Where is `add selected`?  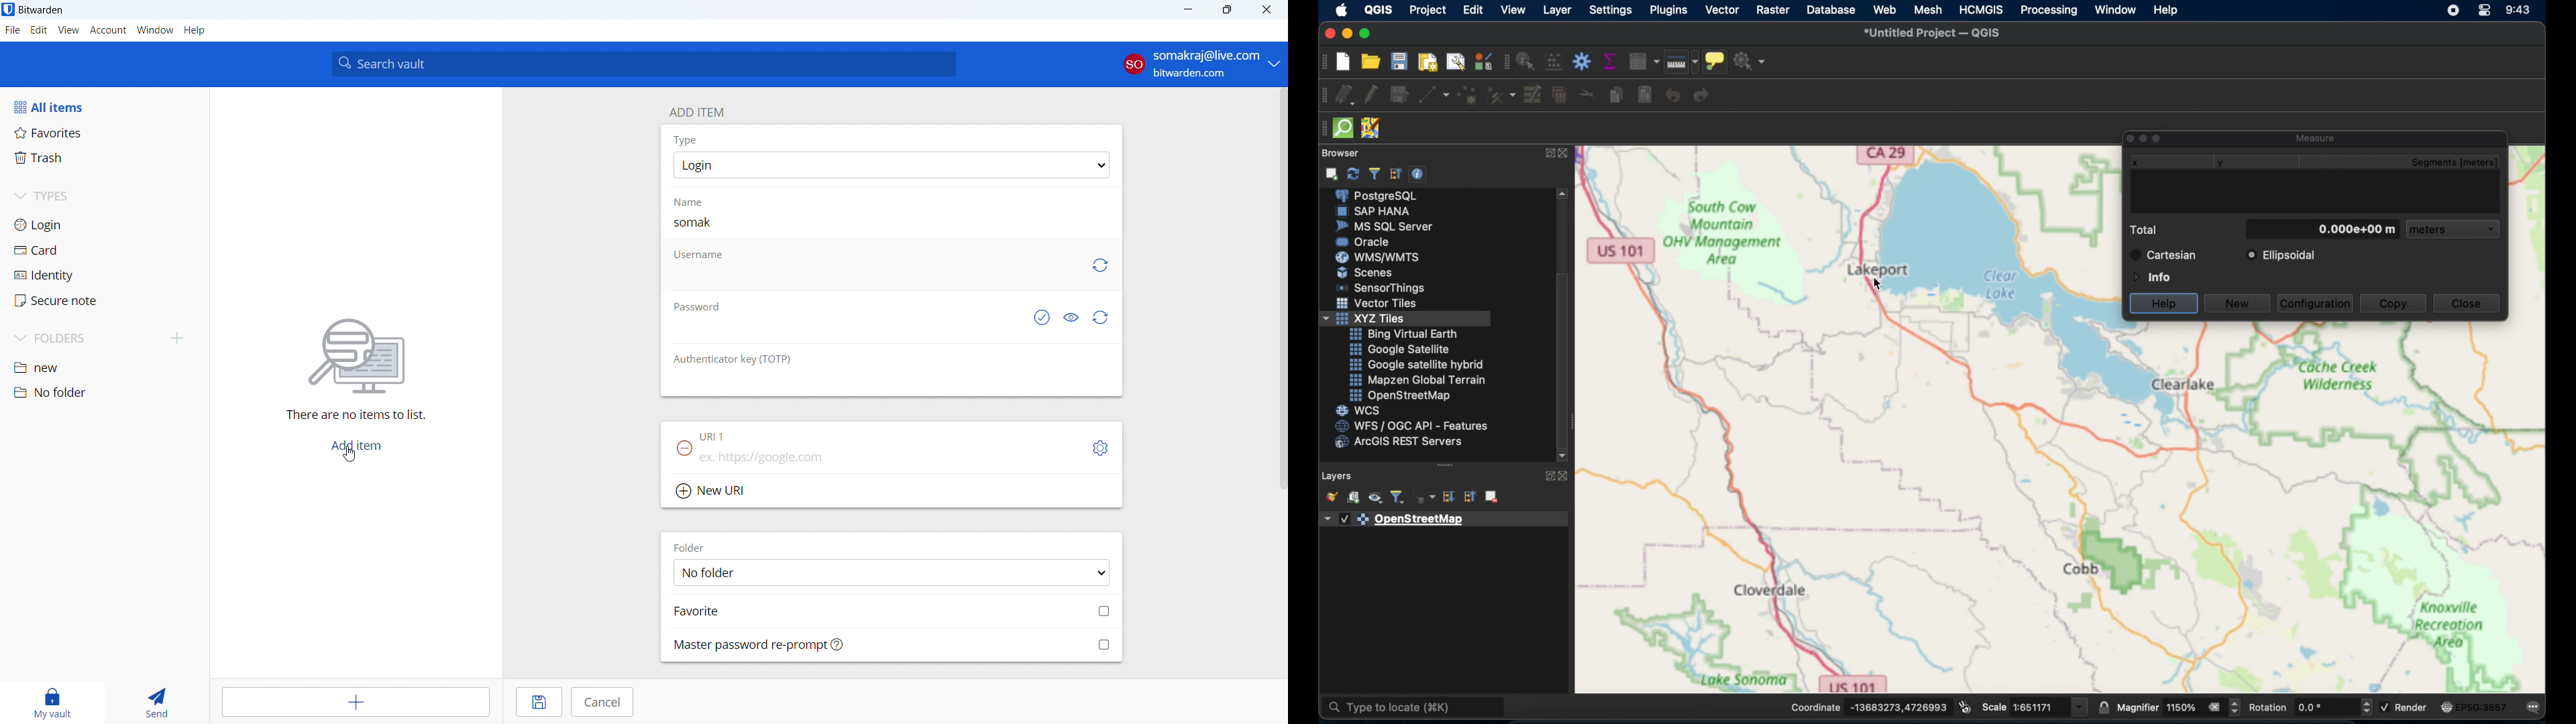 add selected is located at coordinates (1333, 174).